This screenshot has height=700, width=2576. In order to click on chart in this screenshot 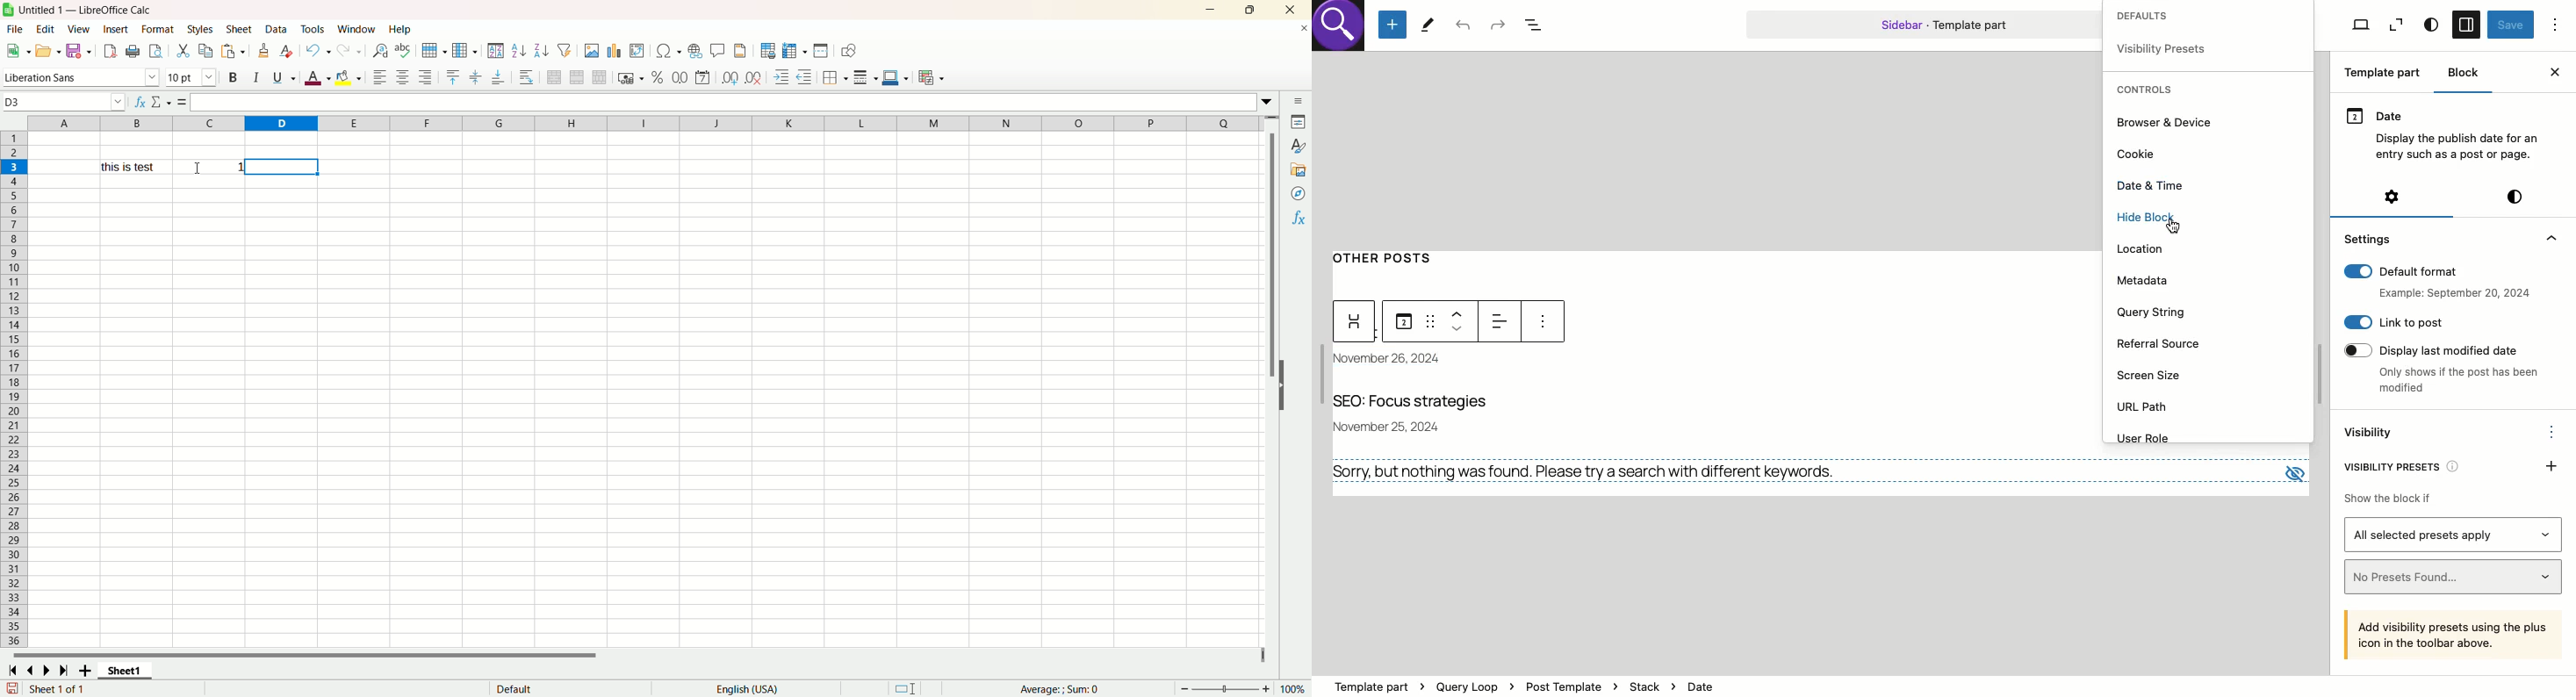, I will do `click(614, 49)`.